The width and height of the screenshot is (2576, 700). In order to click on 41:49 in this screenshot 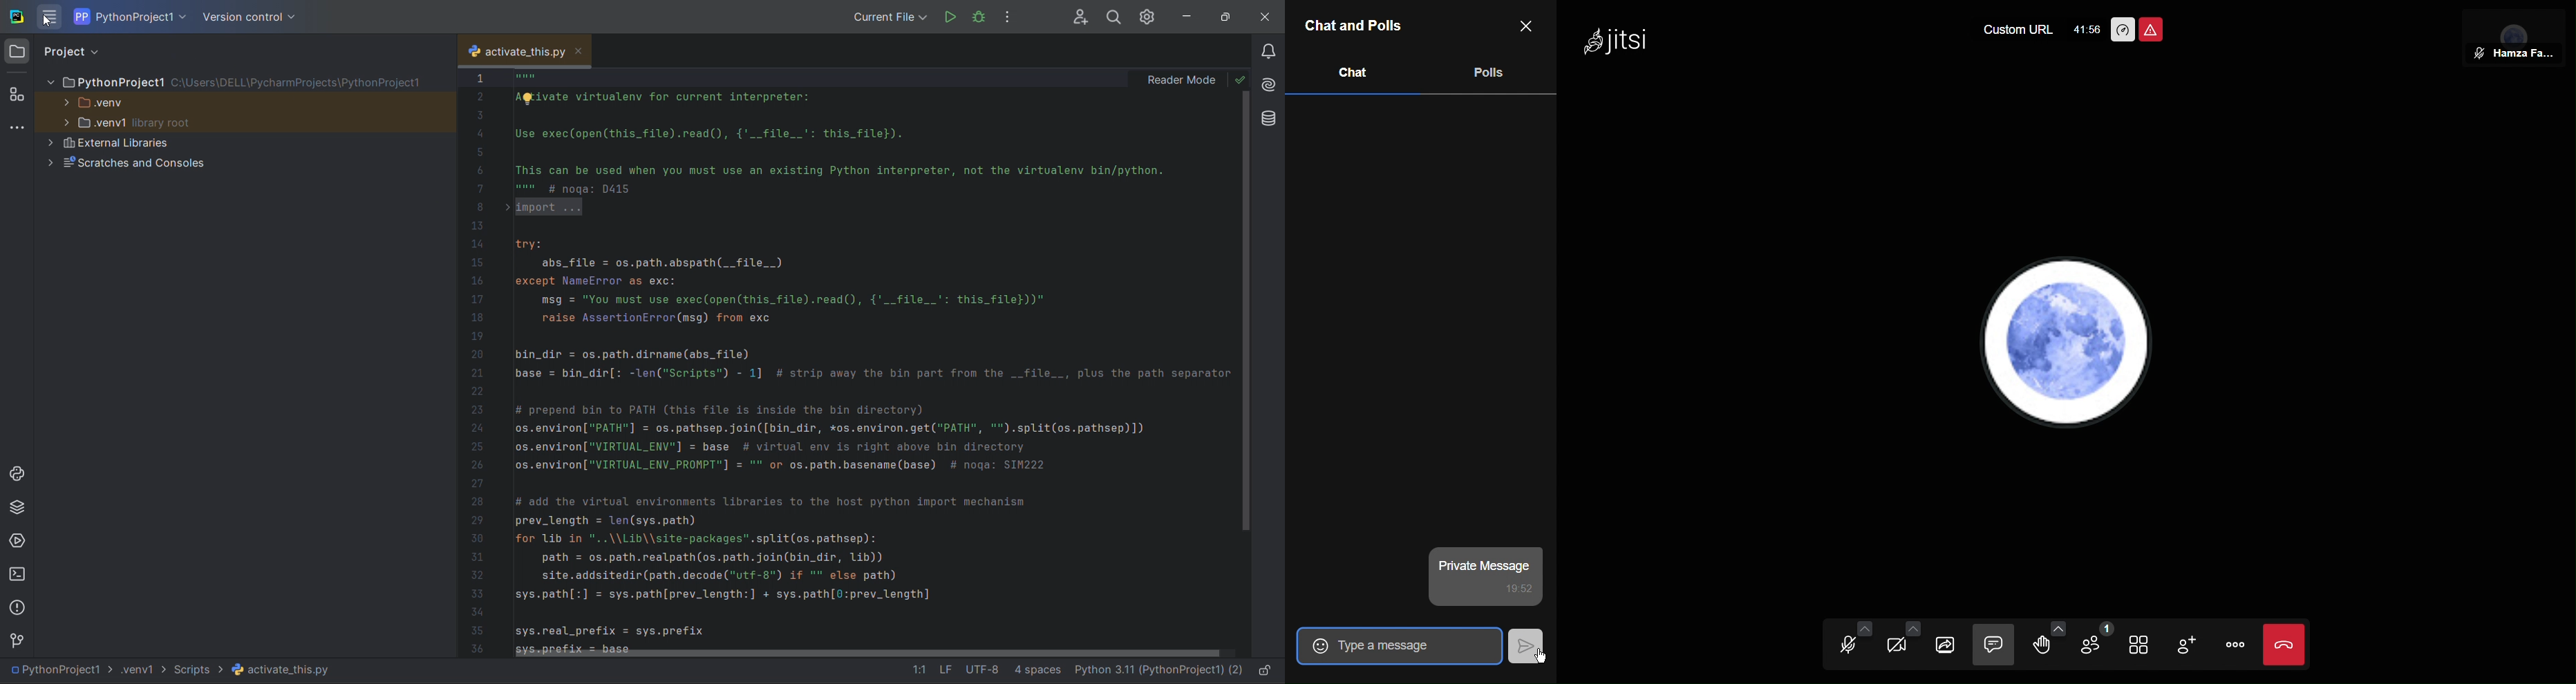, I will do `click(2084, 30)`.